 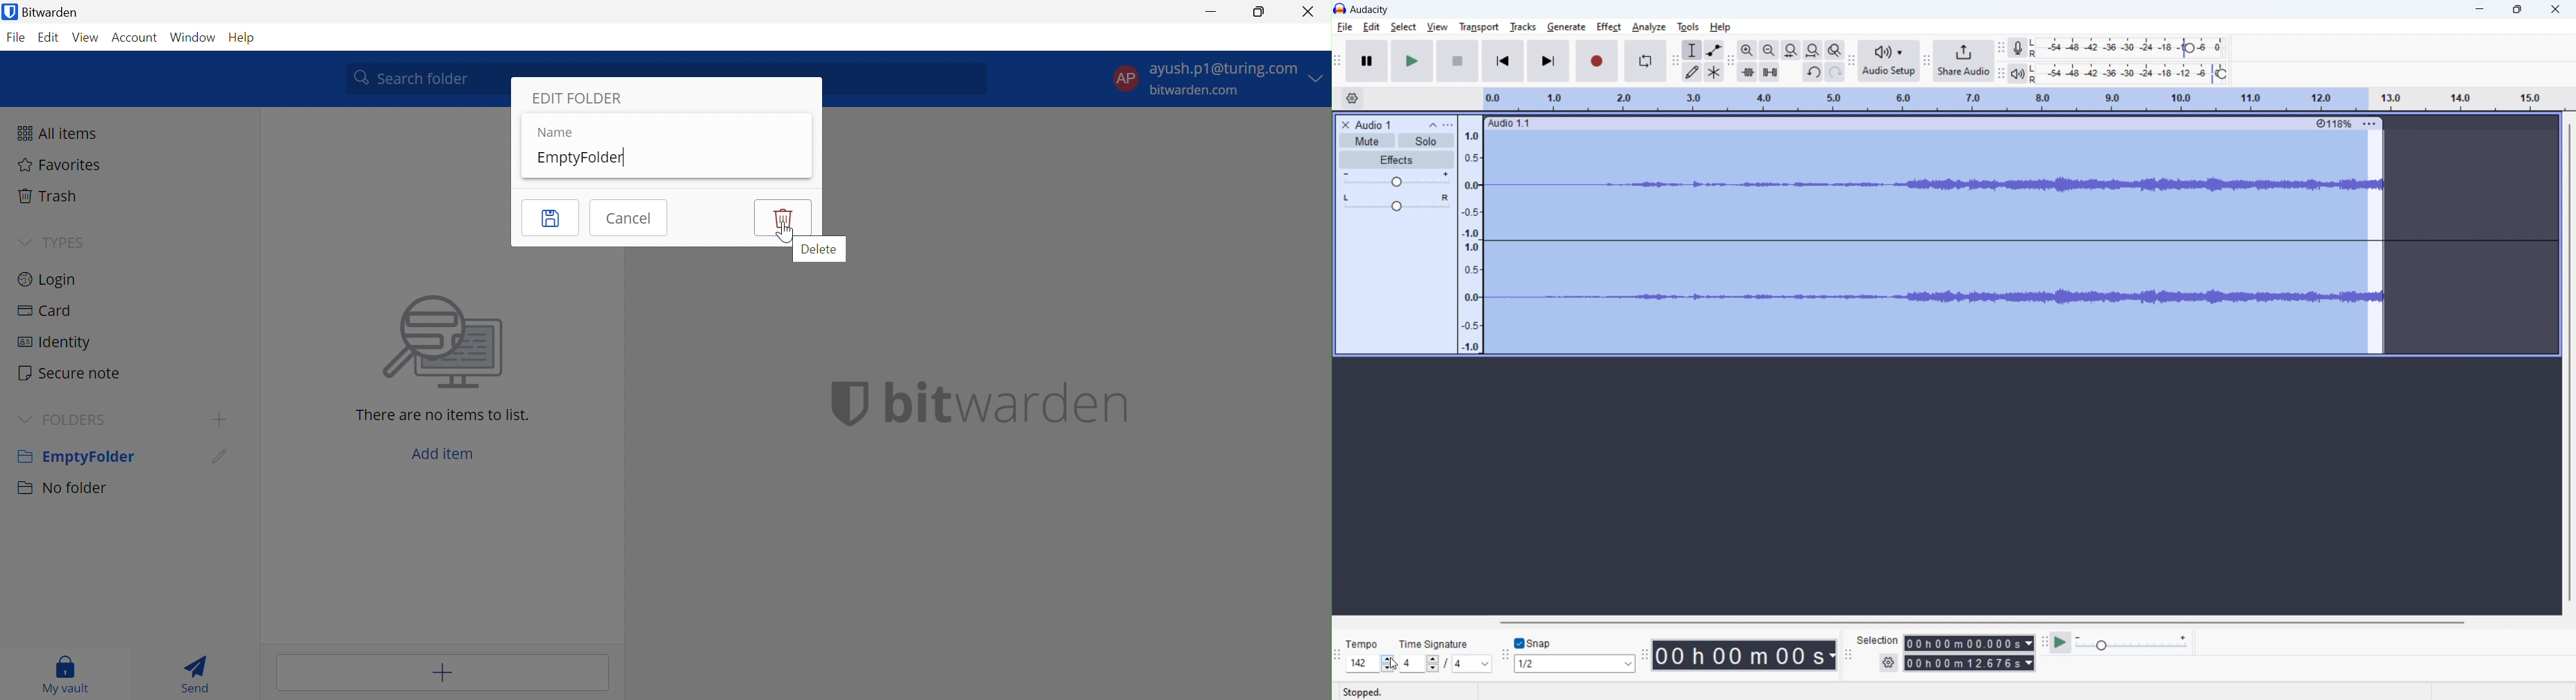 I want to click on Tempo, so click(x=1364, y=642).